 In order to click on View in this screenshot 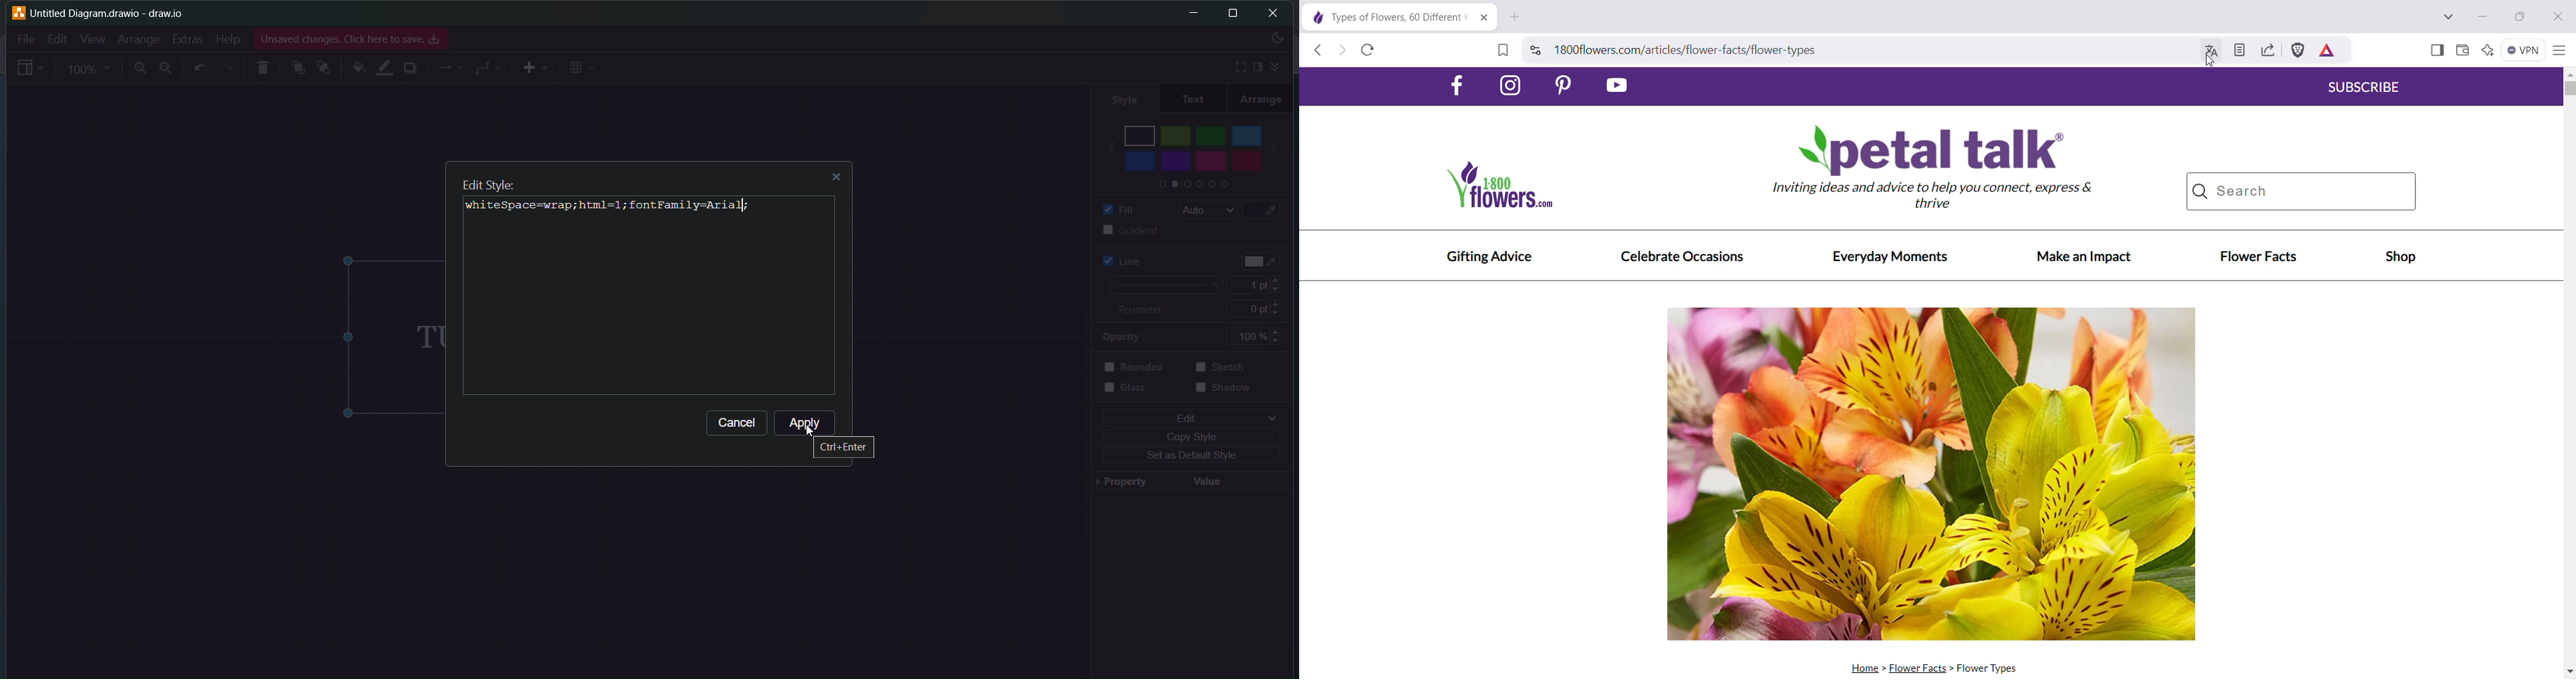, I will do `click(92, 39)`.